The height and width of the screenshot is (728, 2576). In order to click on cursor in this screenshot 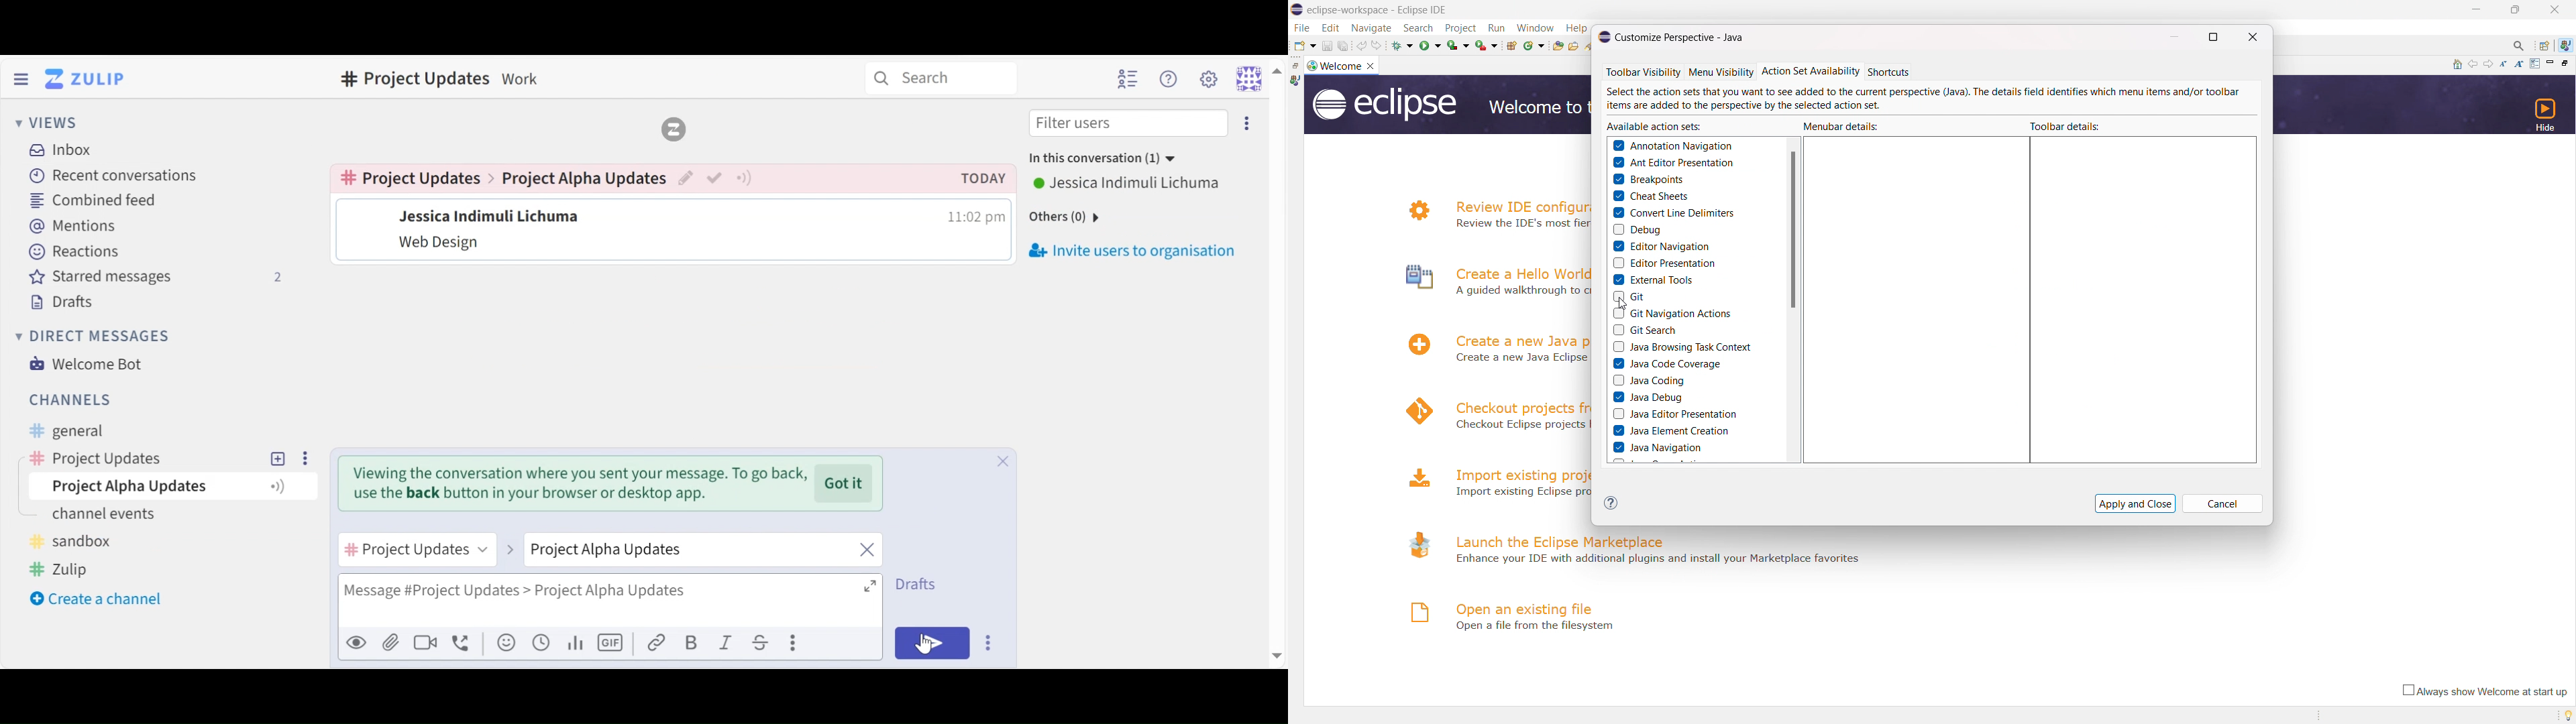, I will do `click(1621, 302)`.